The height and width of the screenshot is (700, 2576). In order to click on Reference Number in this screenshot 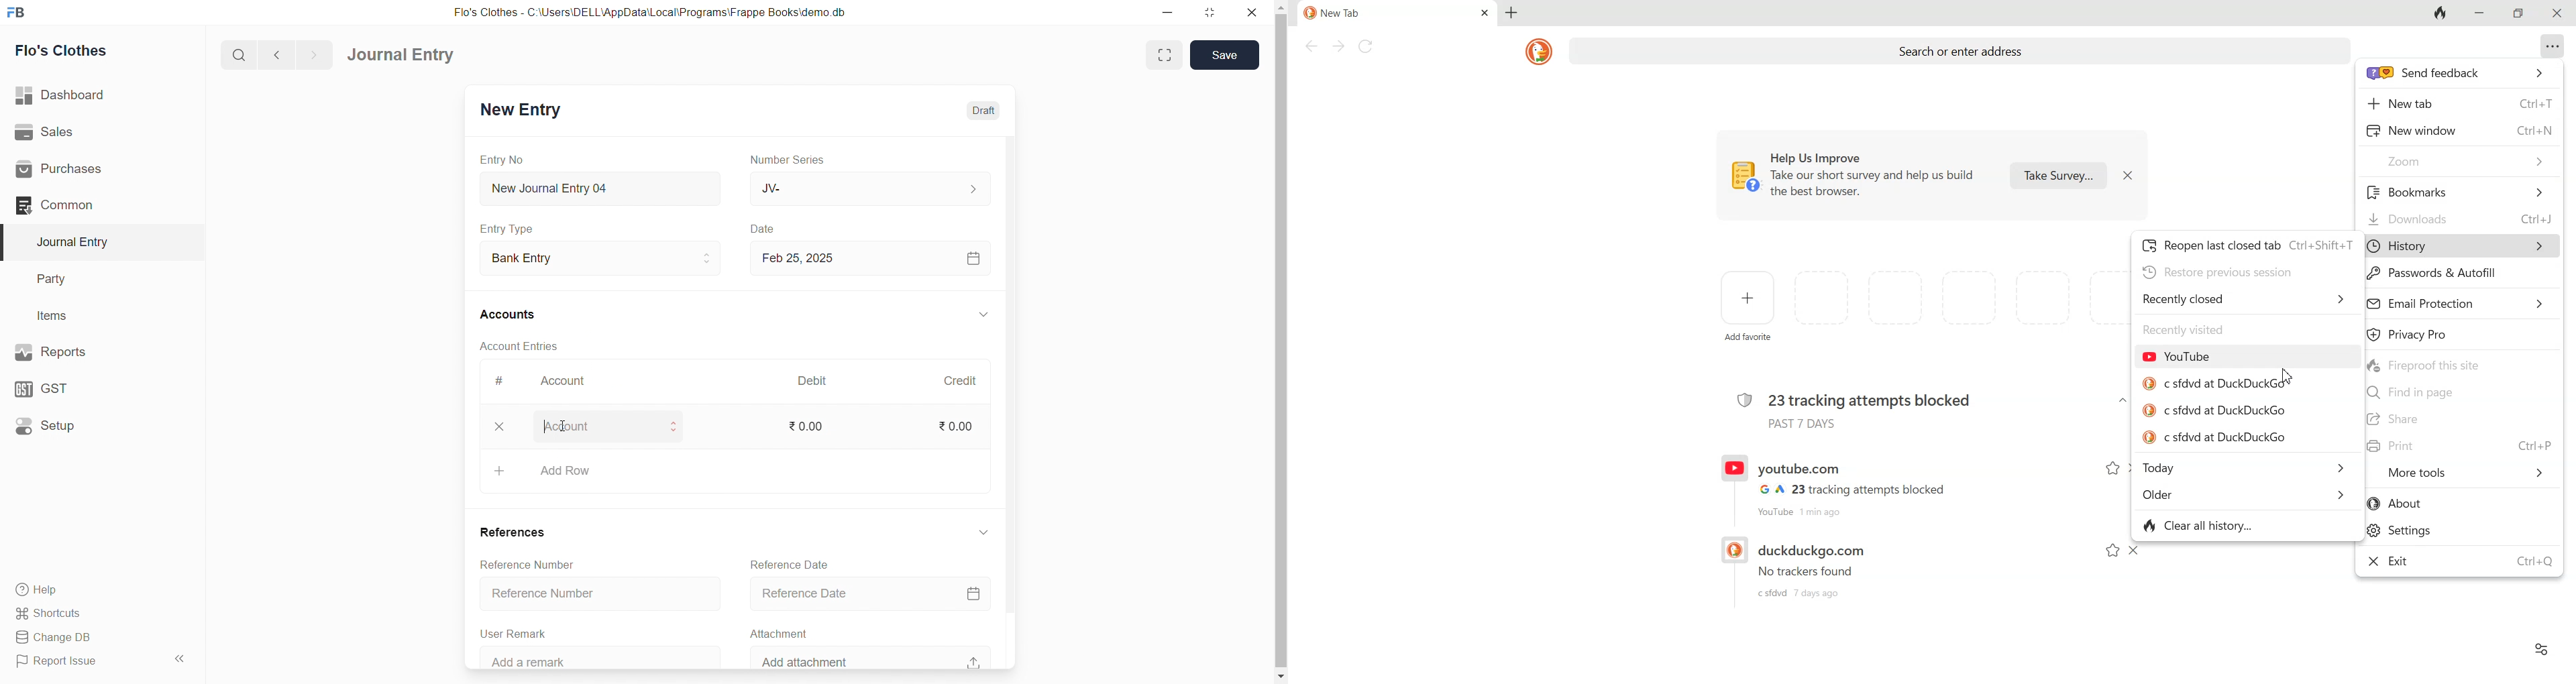, I will do `click(596, 593)`.